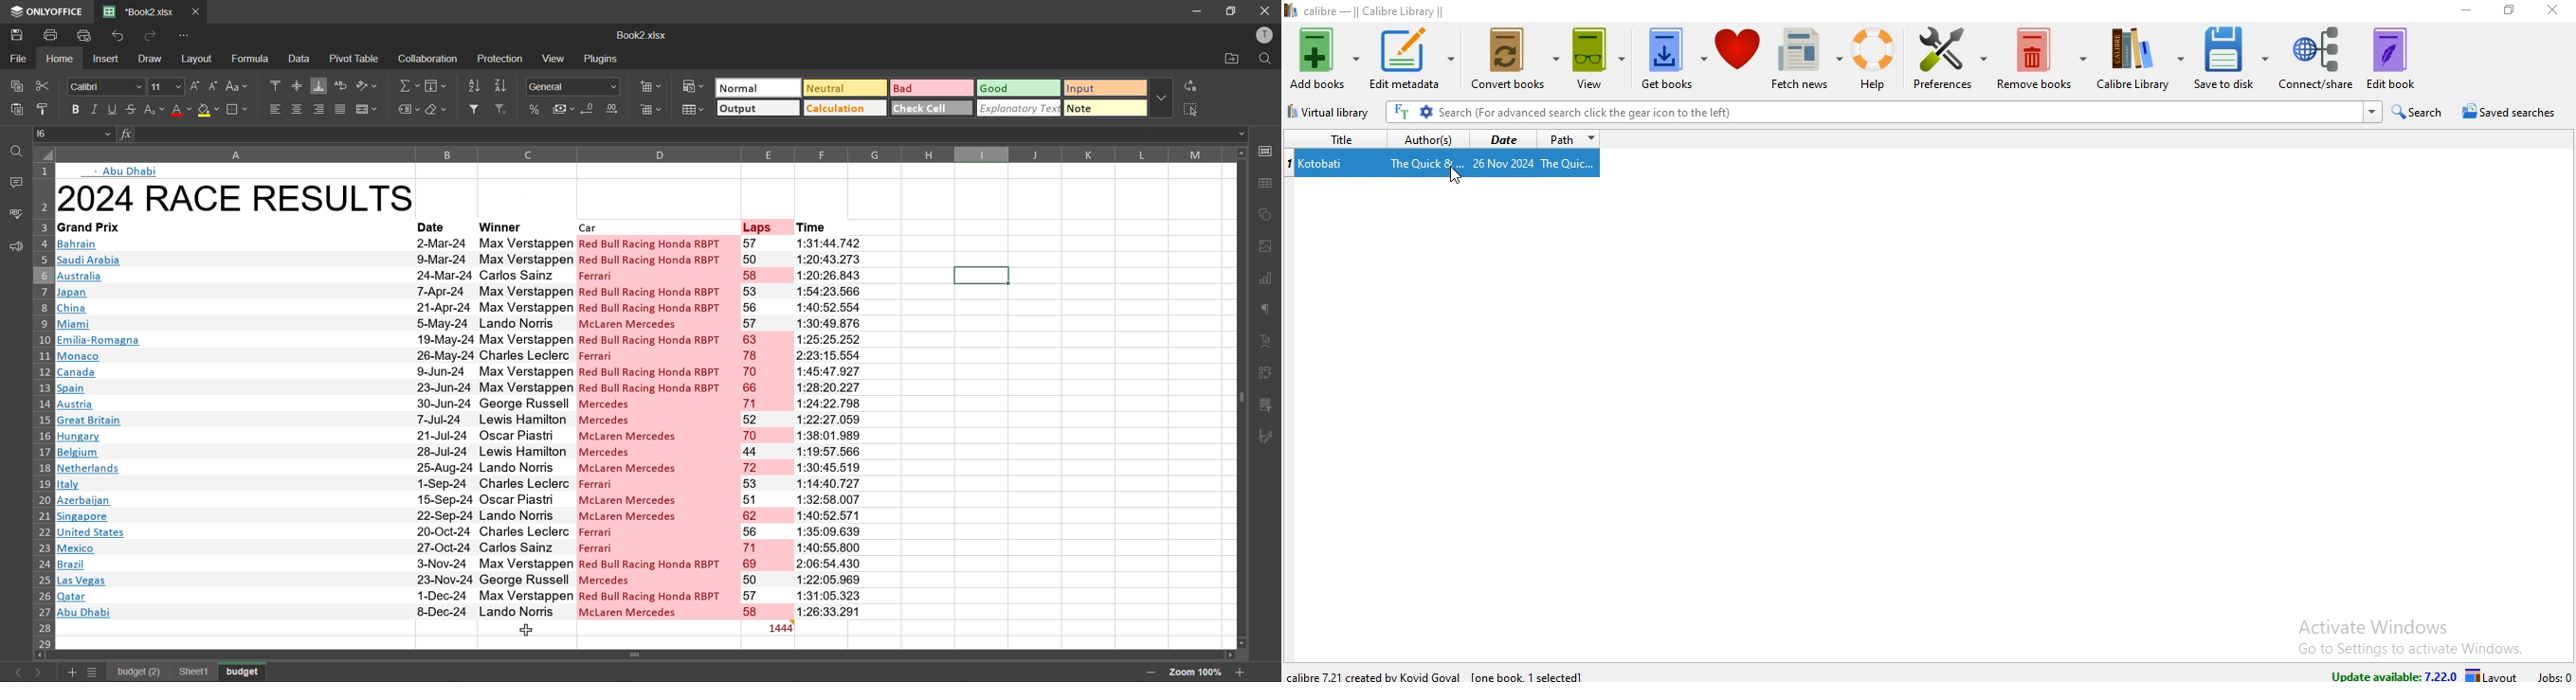 This screenshot has height=700, width=2576. Describe the element at coordinates (125, 171) in the screenshot. I see `text` at that location.